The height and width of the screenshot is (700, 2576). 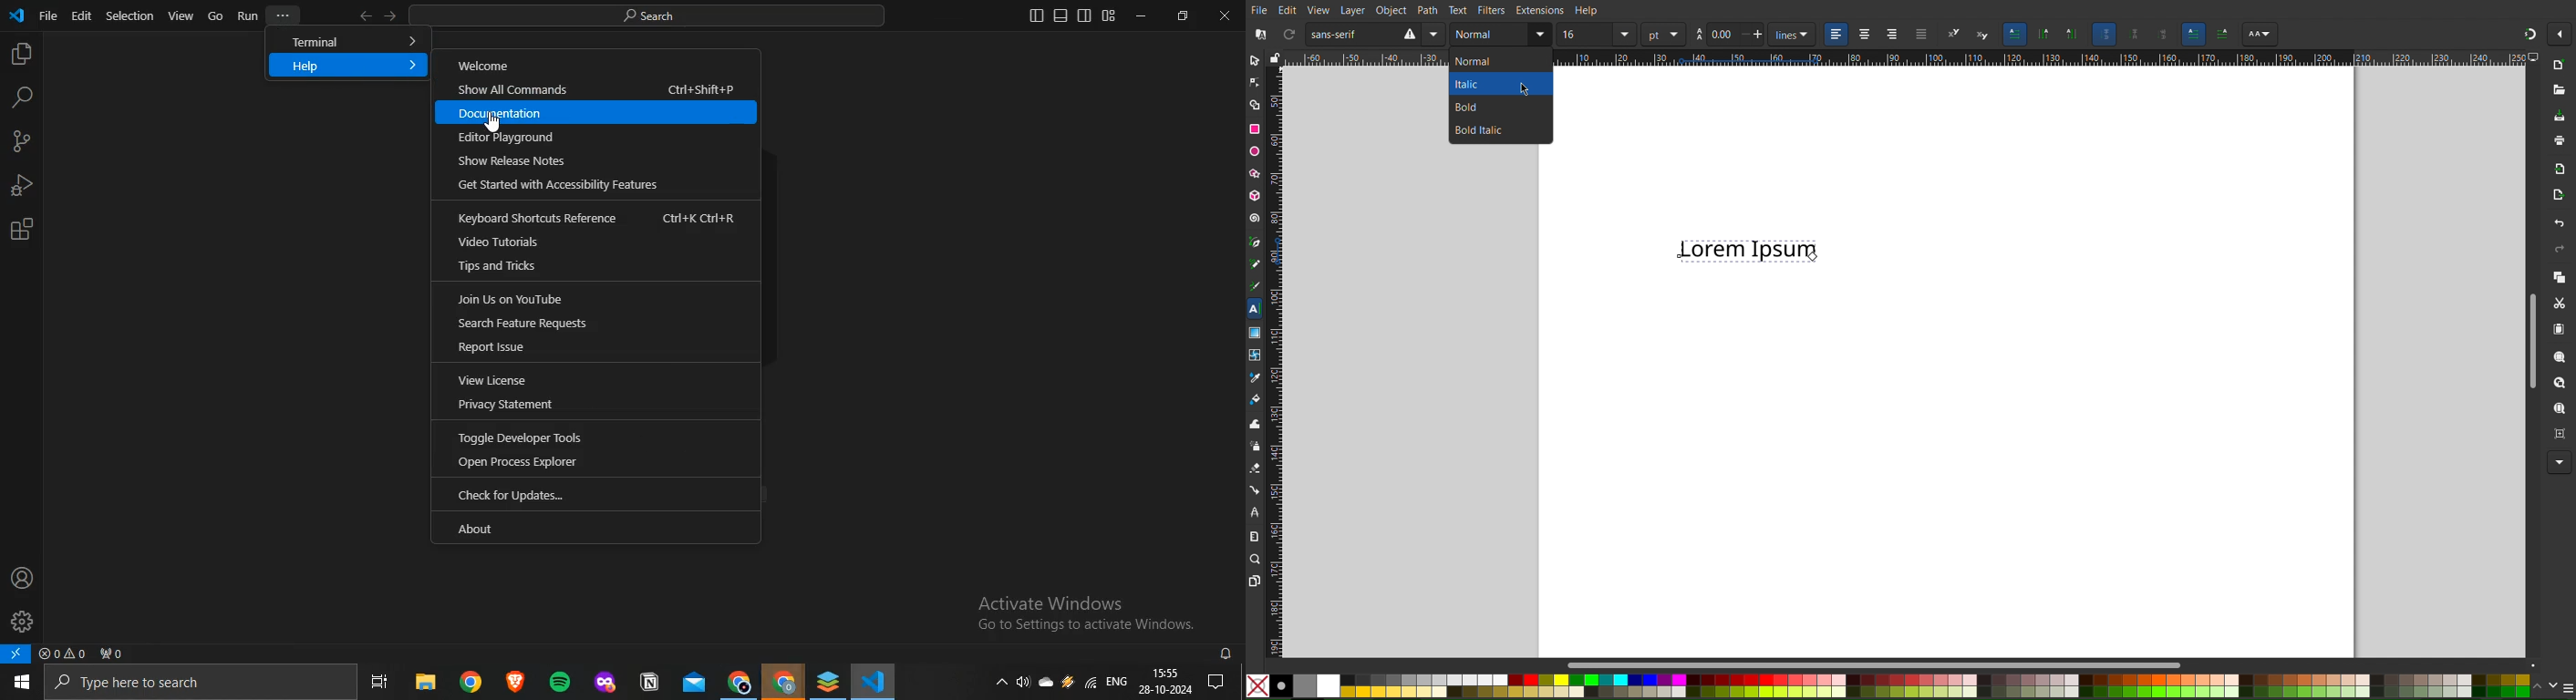 What do you see at coordinates (2071, 35) in the screenshot?
I see `Vertical Text, Left to Right  ` at bounding box center [2071, 35].